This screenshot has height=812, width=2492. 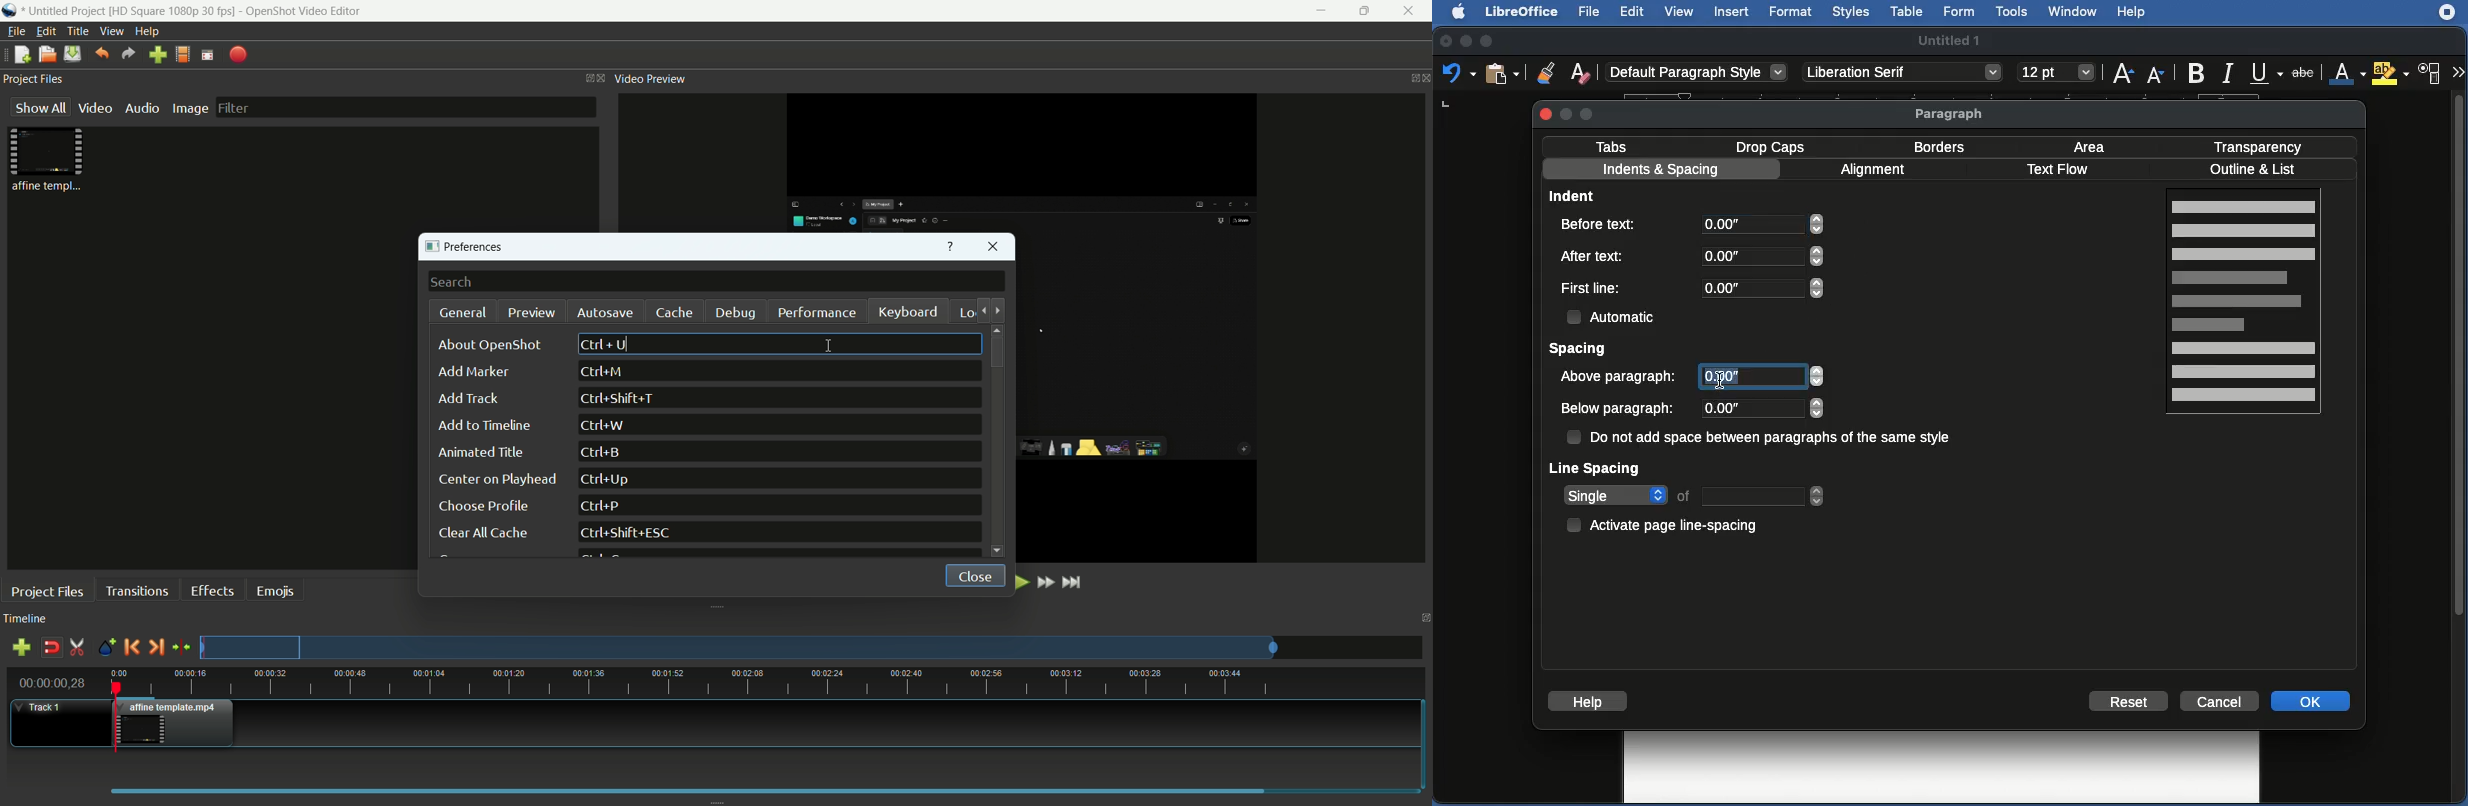 I want to click on close, so click(x=971, y=574).